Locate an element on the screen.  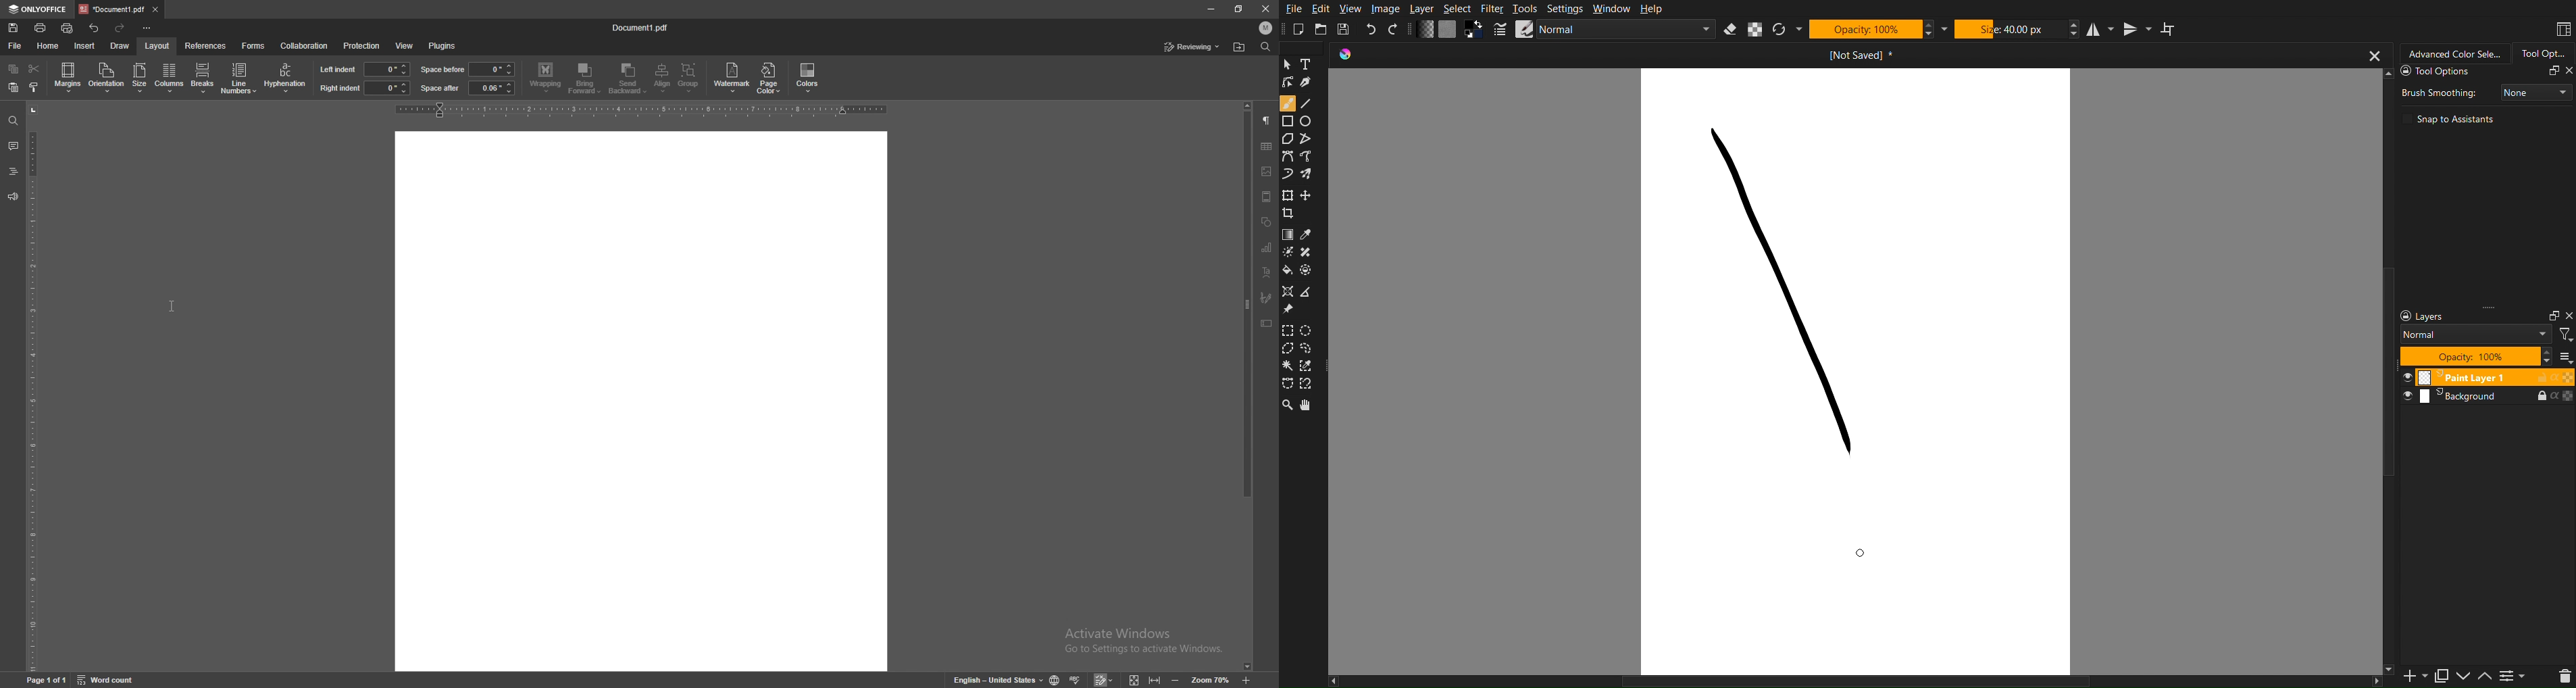
Layer is located at coordinates (1422, 8).